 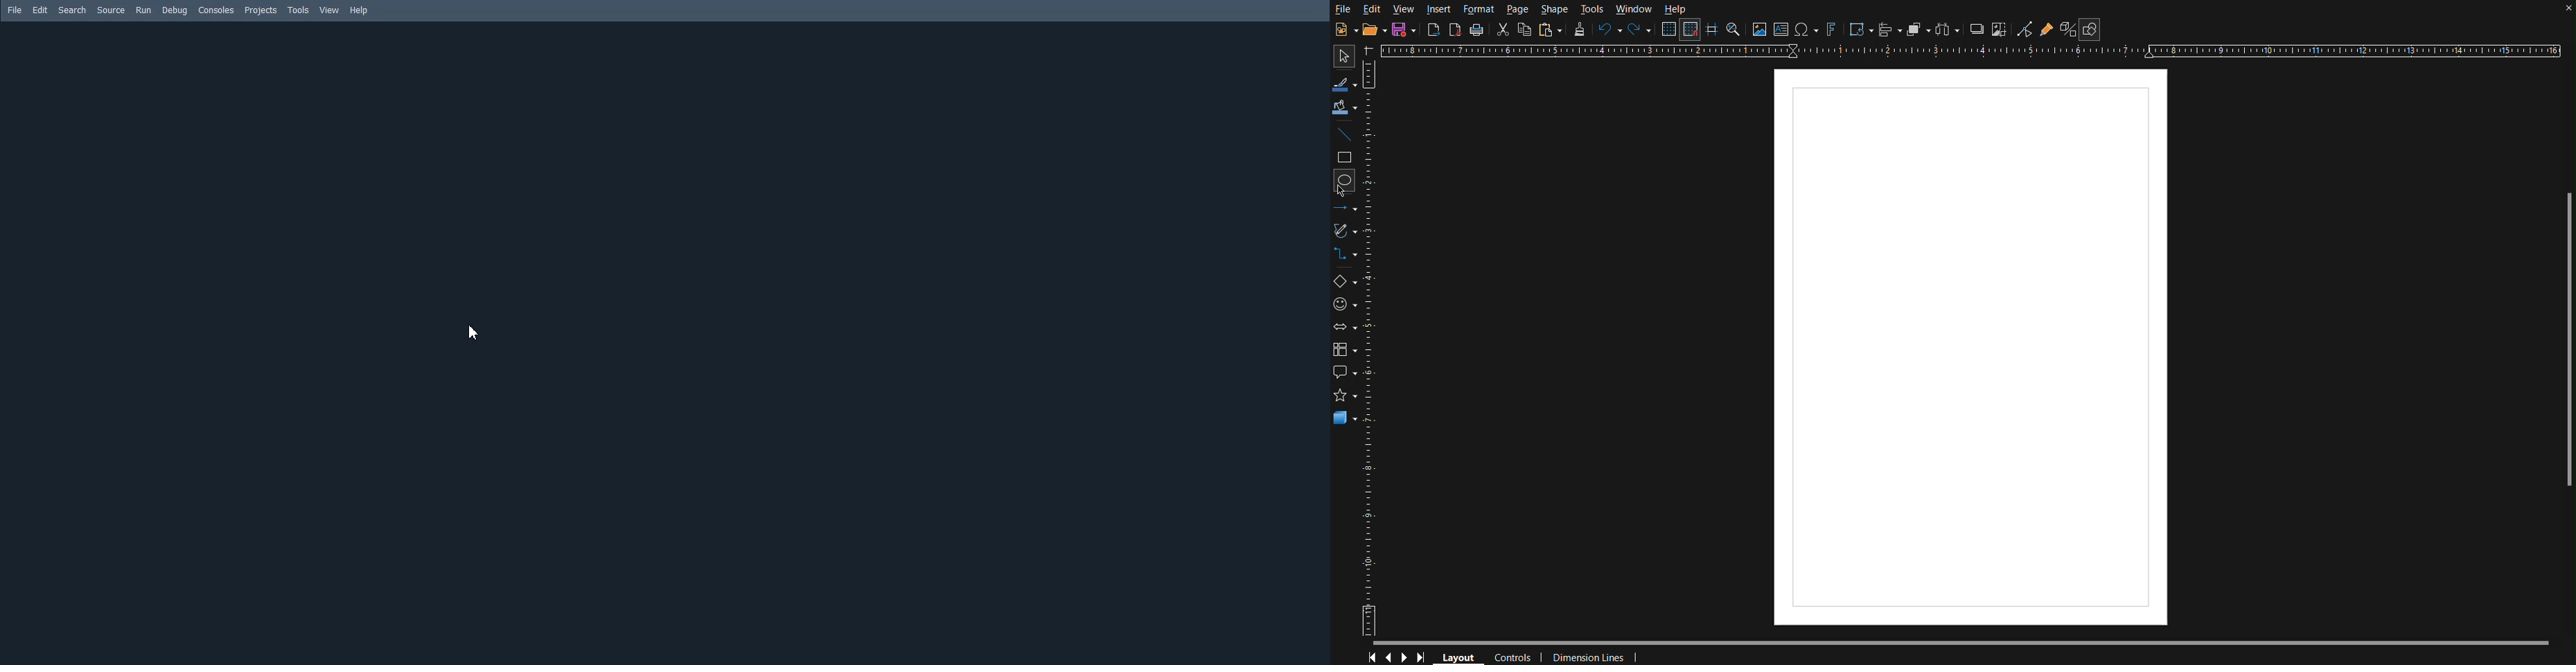 I want to click on Open, so click(x=1371, y=29).